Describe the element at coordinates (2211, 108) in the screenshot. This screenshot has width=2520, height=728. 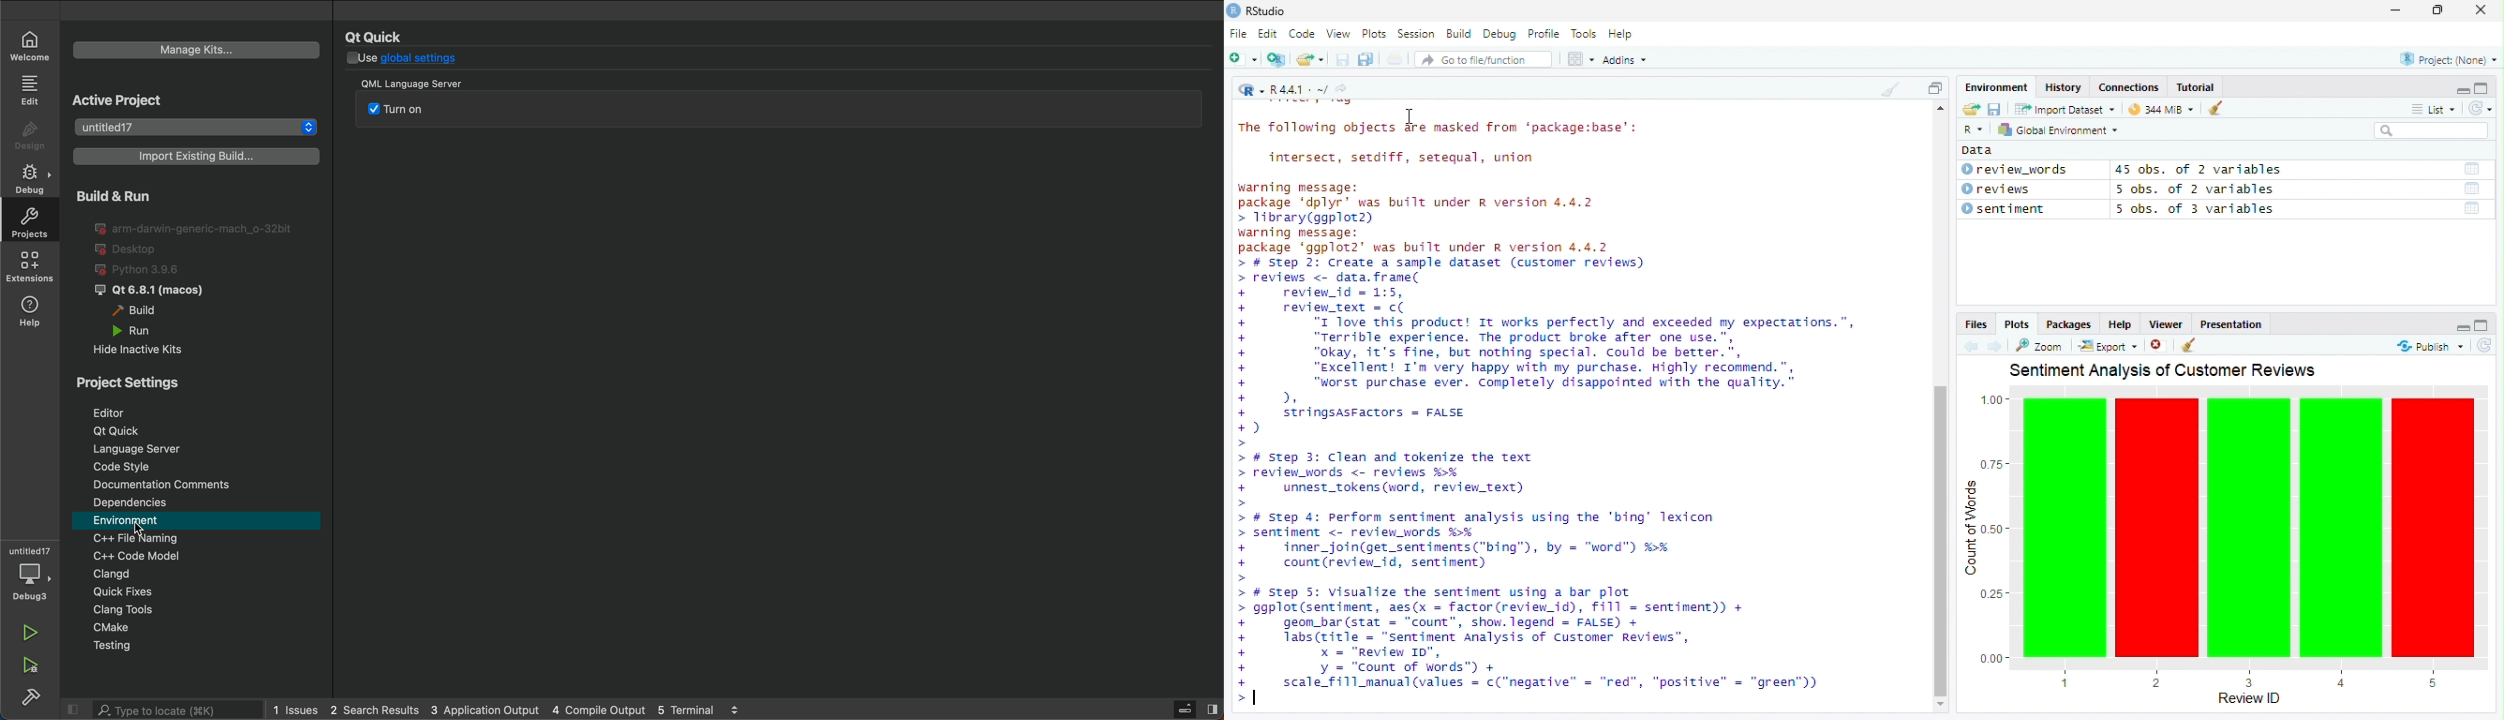
I see `Clean` at that location.